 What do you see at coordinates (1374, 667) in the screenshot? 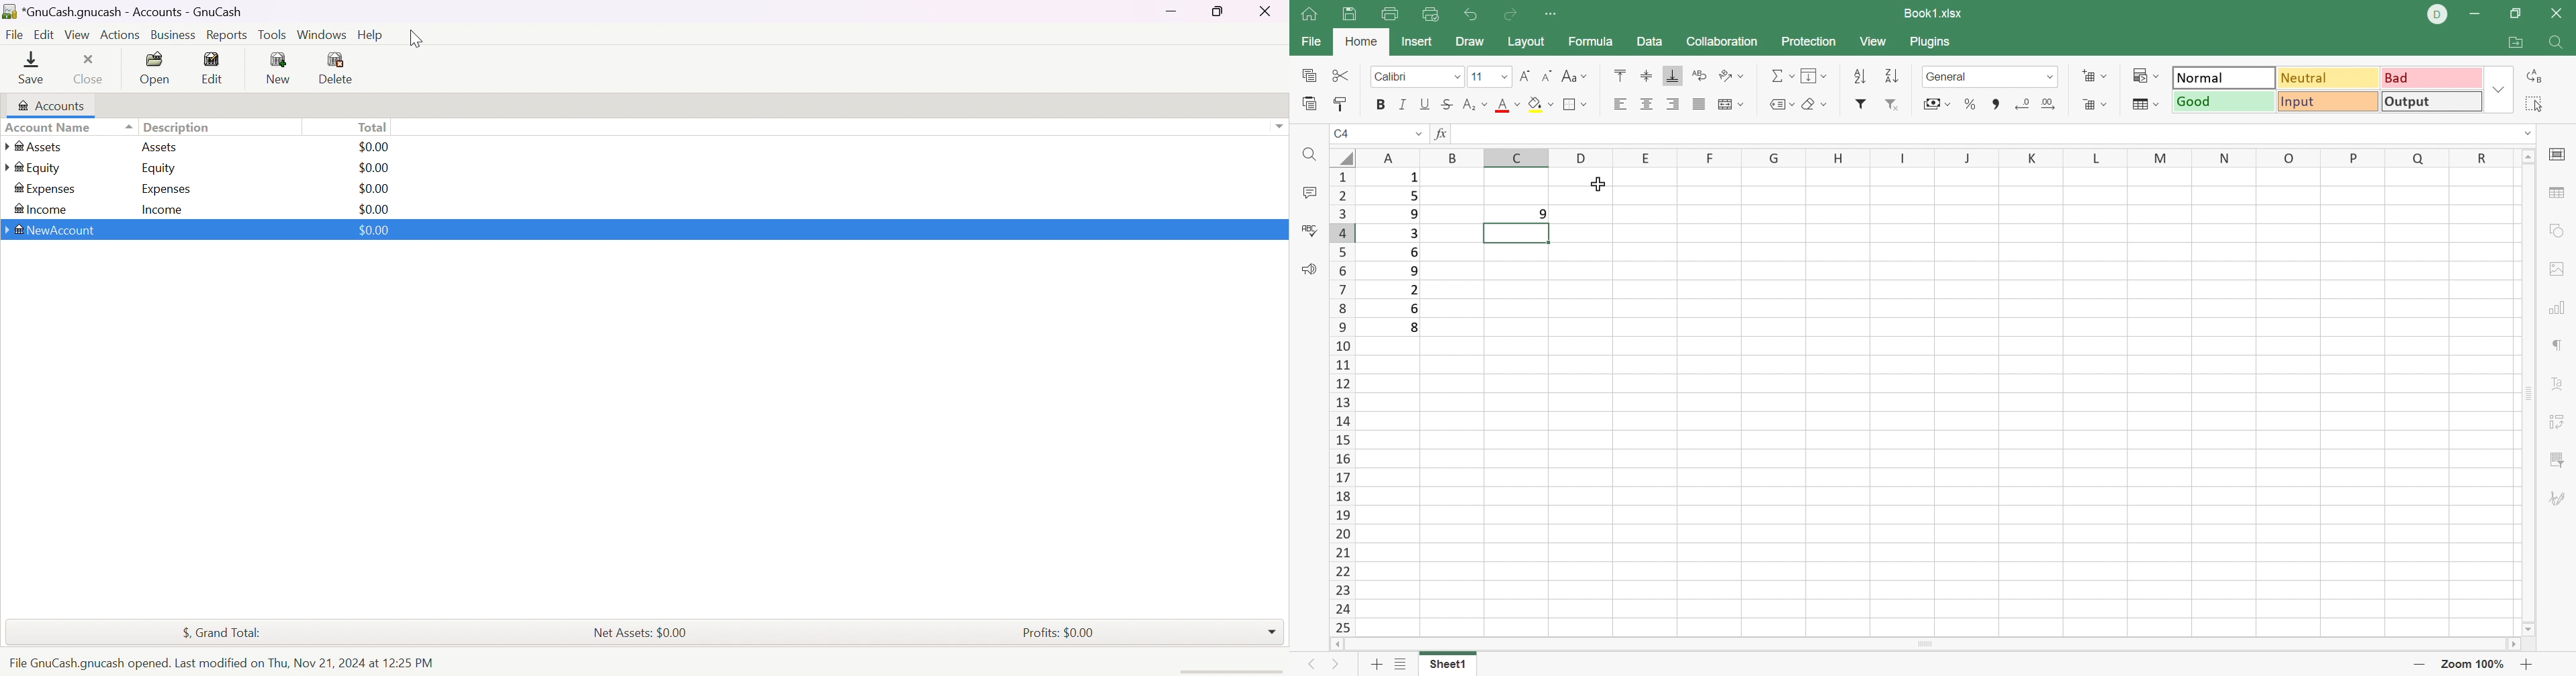
I see `Add sheet` at bounding box center [1374, 667].